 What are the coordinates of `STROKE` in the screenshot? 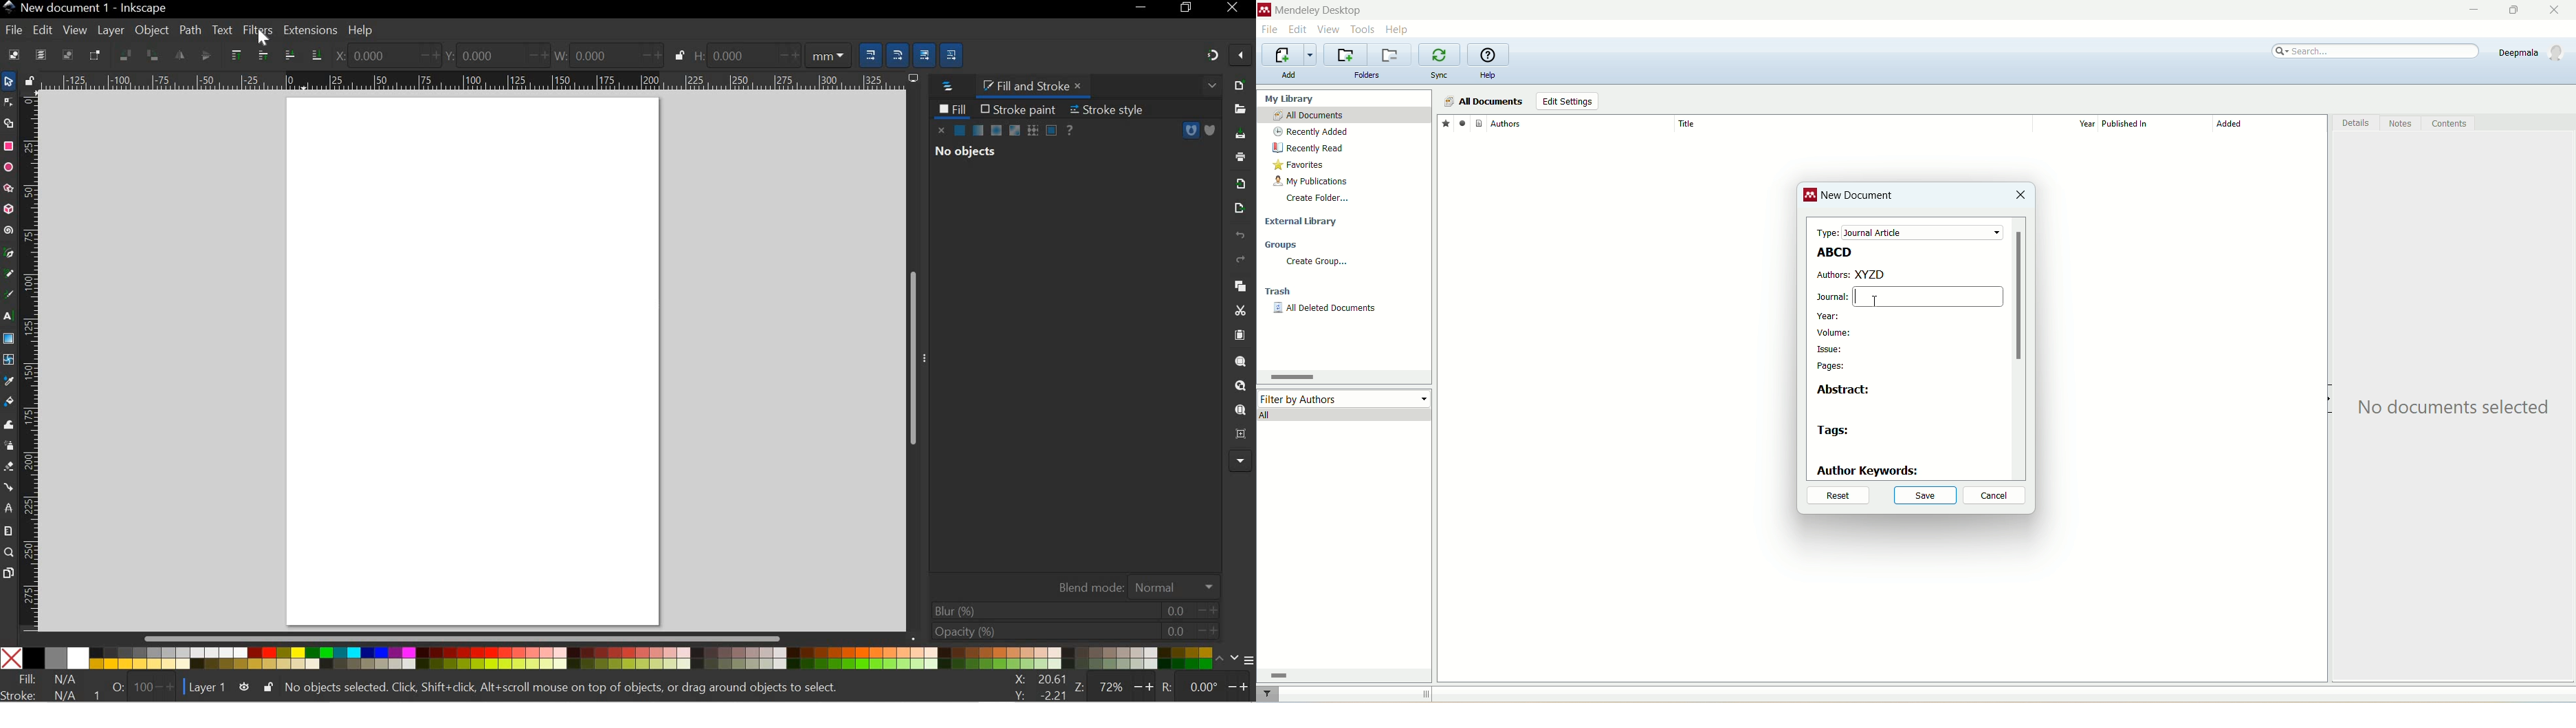 It's located at (46, 695).